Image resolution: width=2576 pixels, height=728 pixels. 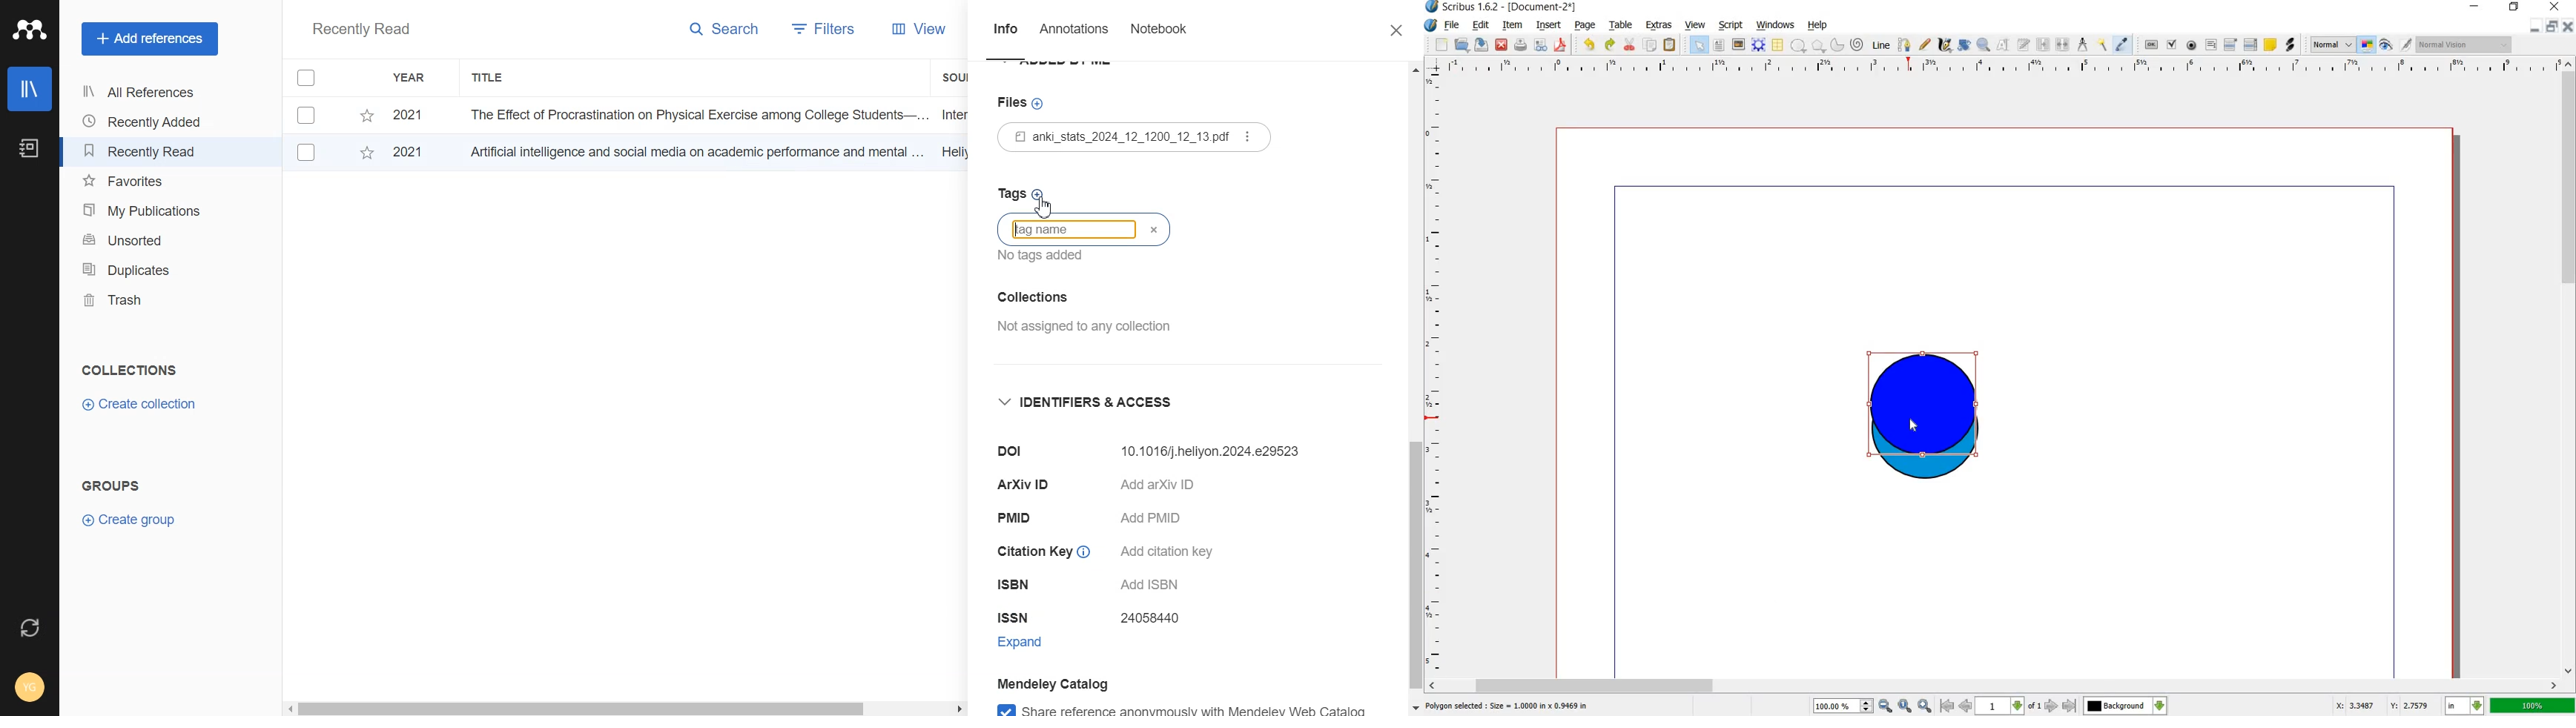 I want to click on Add Tag, so click(x=1068, y=229).